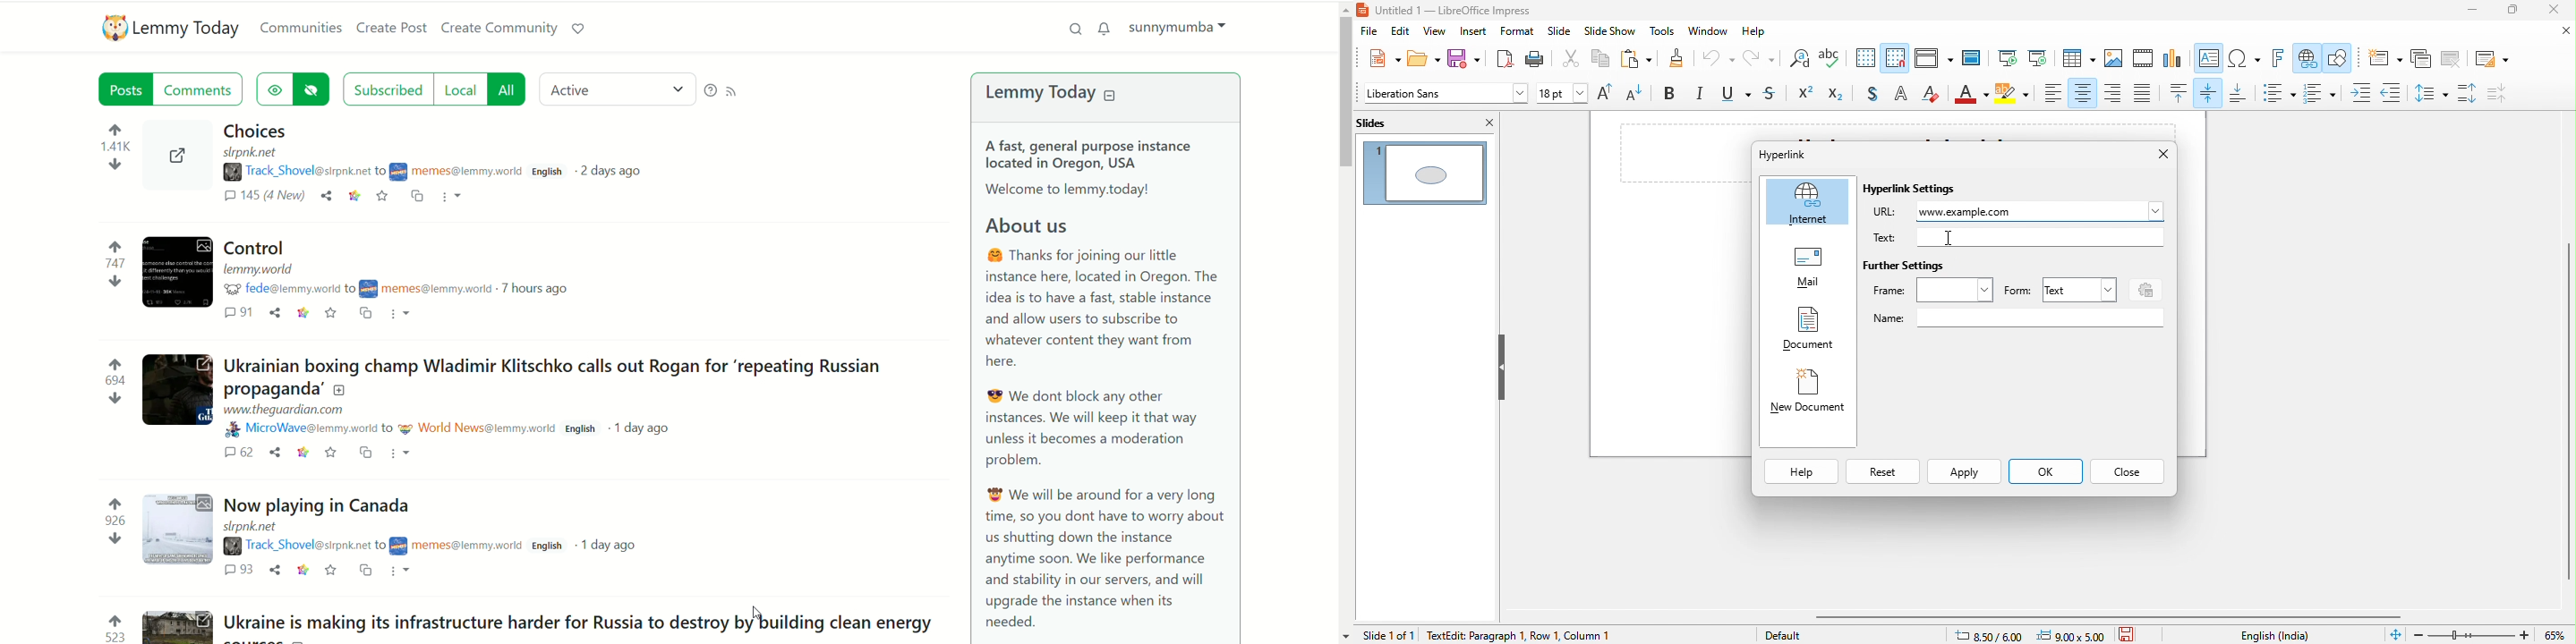  Describe the element at coordinates (1807, 395) in the screenshot. I see `new document` at that location.